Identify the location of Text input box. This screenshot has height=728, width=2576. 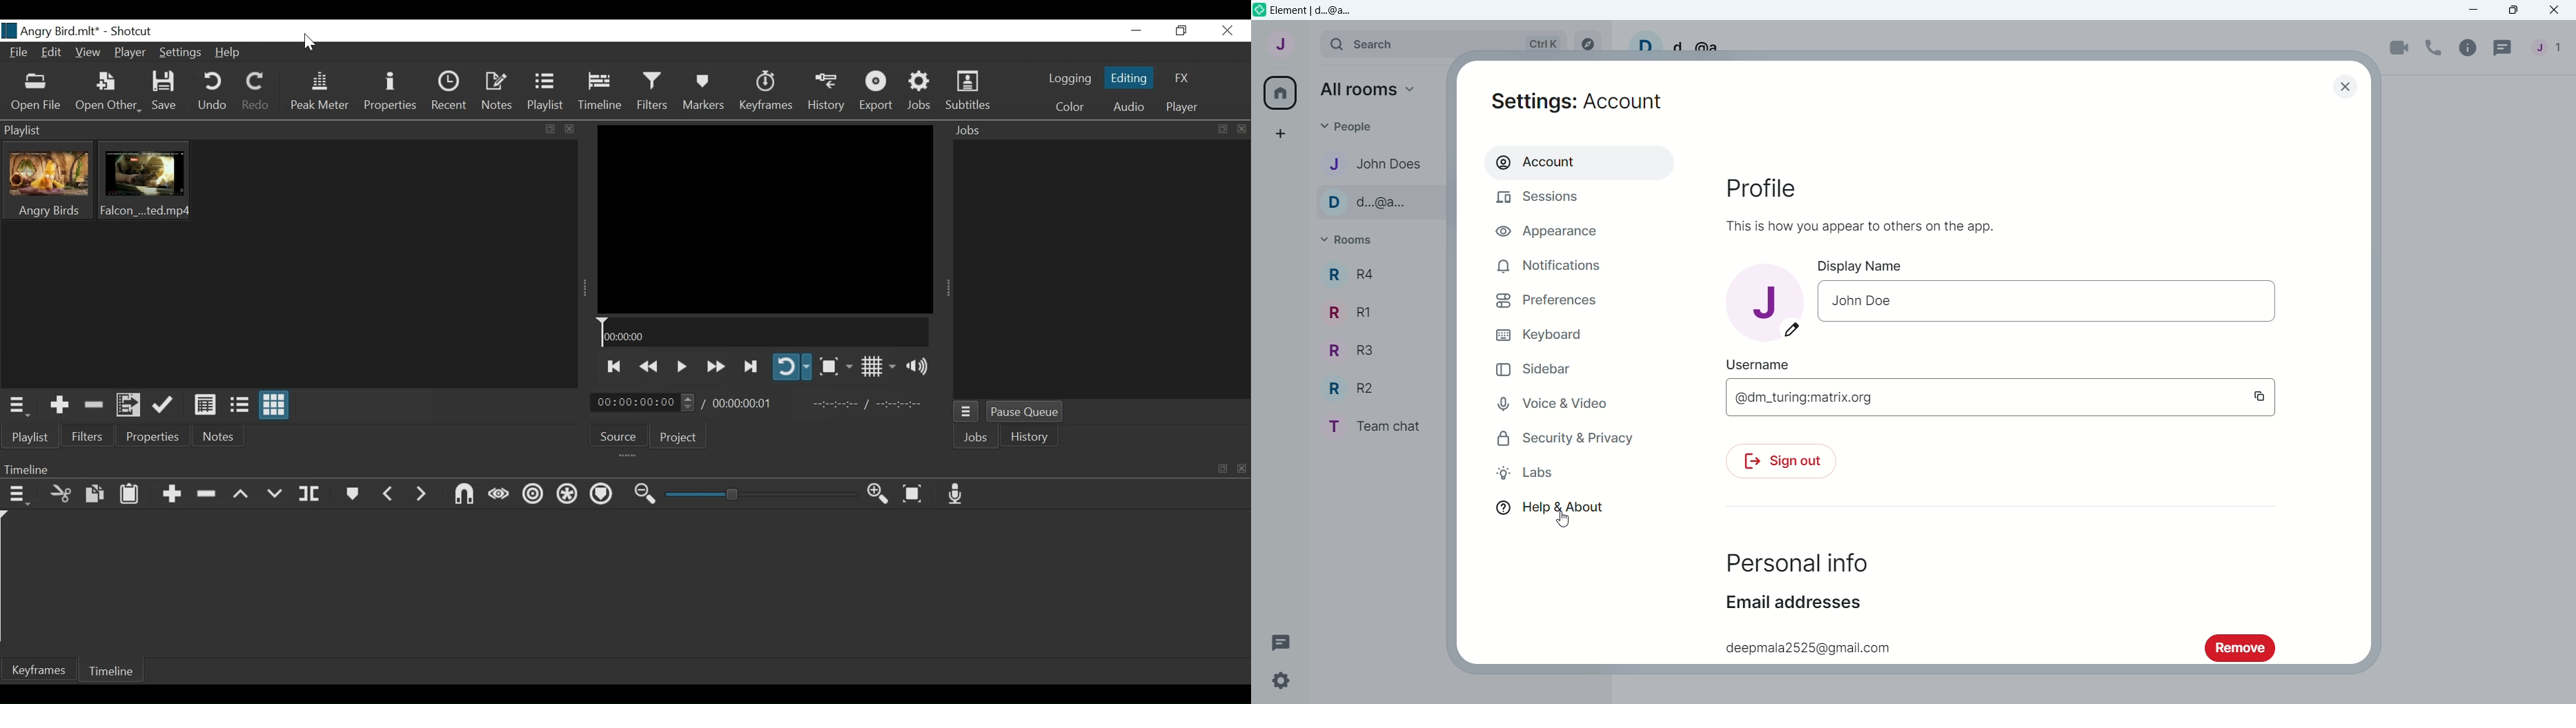
(2048, 302).